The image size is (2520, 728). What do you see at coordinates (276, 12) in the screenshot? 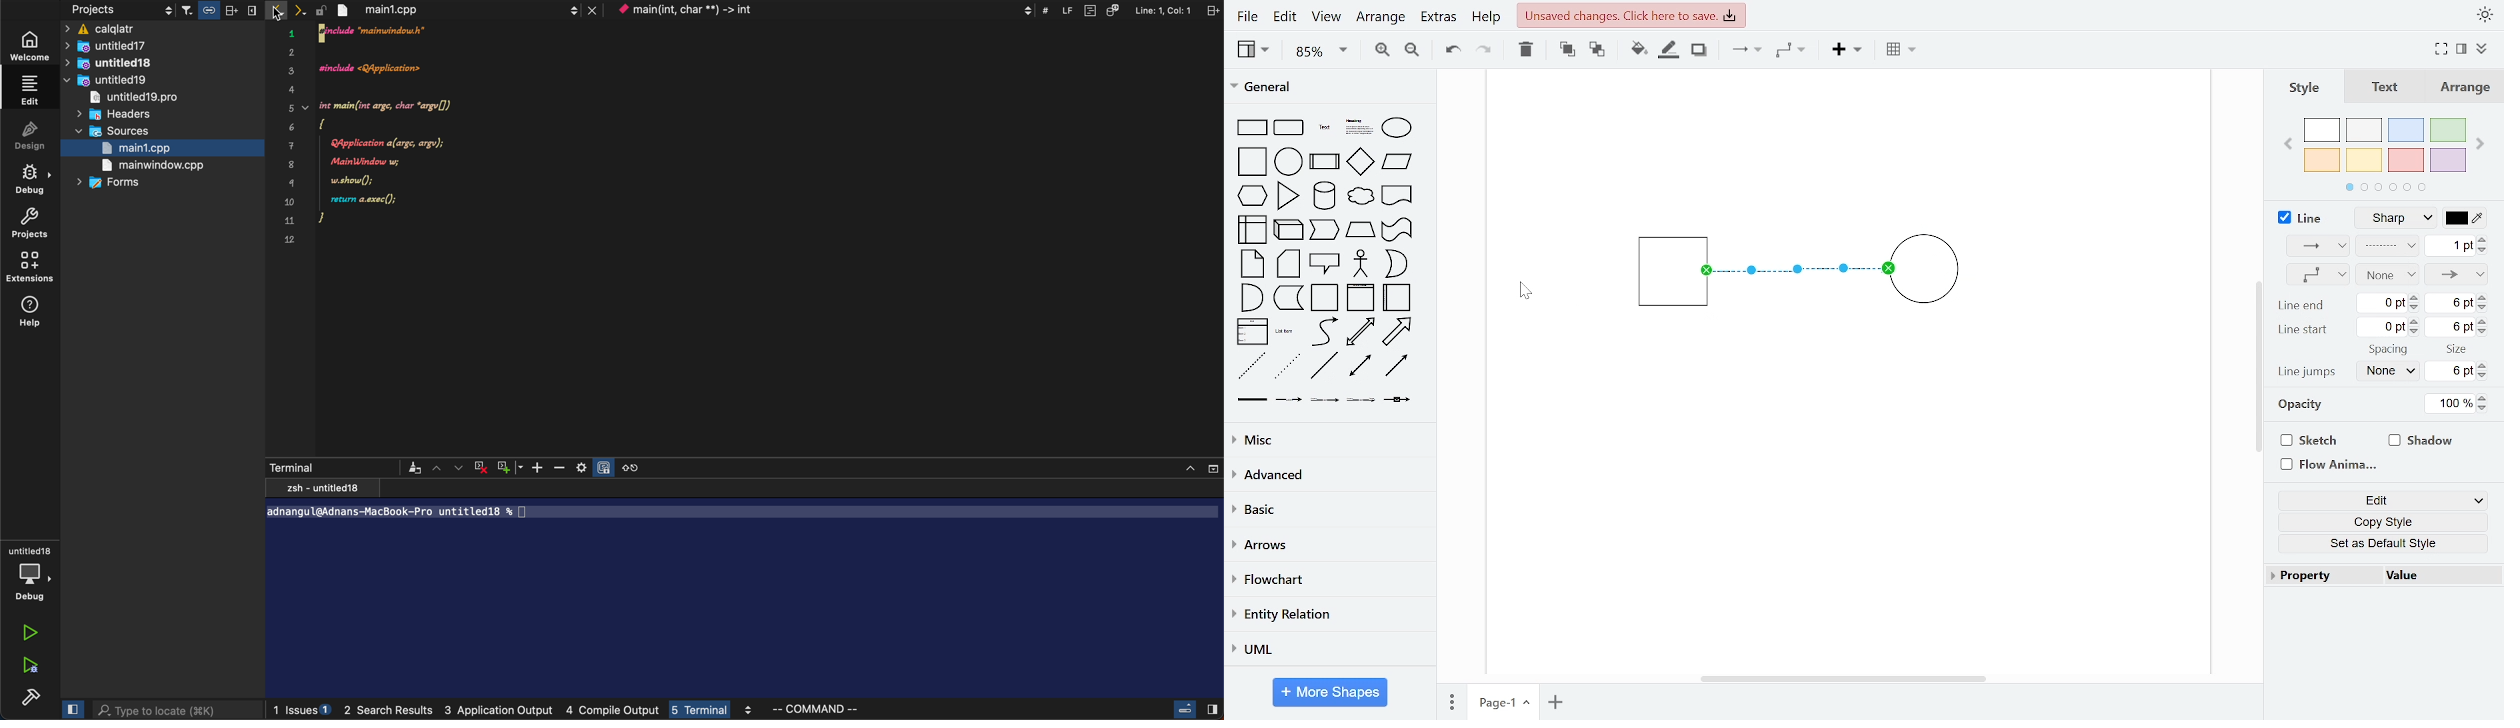
I see `cursor` at bounding box center [276, 12].